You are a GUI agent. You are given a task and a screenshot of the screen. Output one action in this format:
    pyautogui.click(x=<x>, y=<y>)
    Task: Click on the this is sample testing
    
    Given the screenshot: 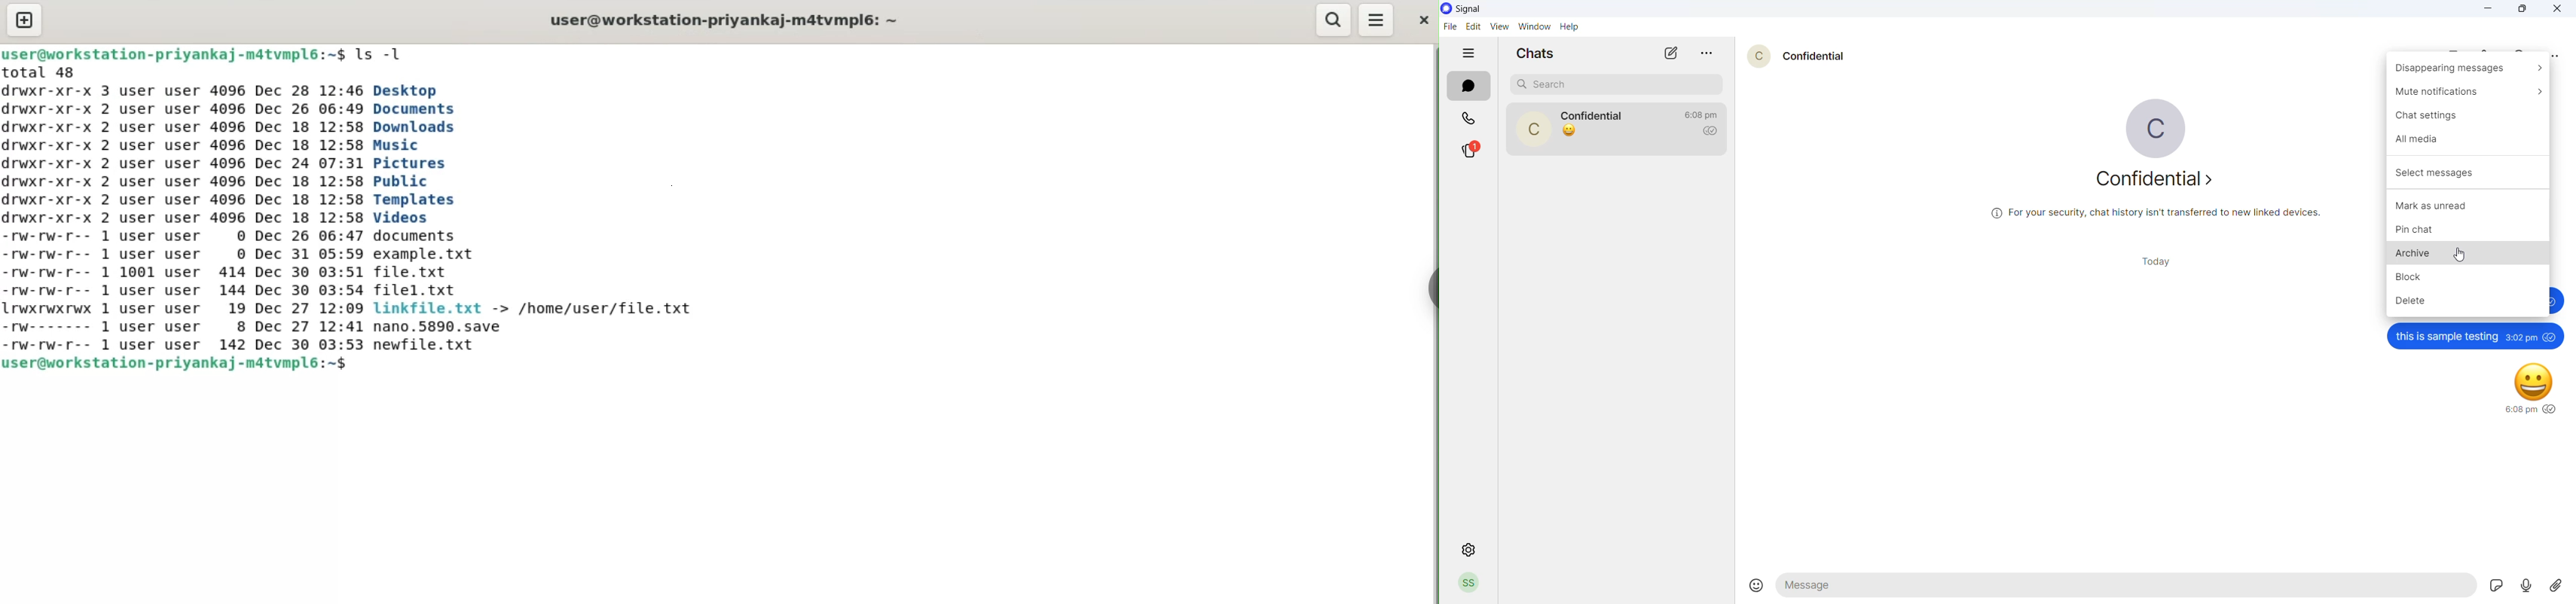 What is the action you would take?
    pyautogui.click(x=2447, y=336)
    